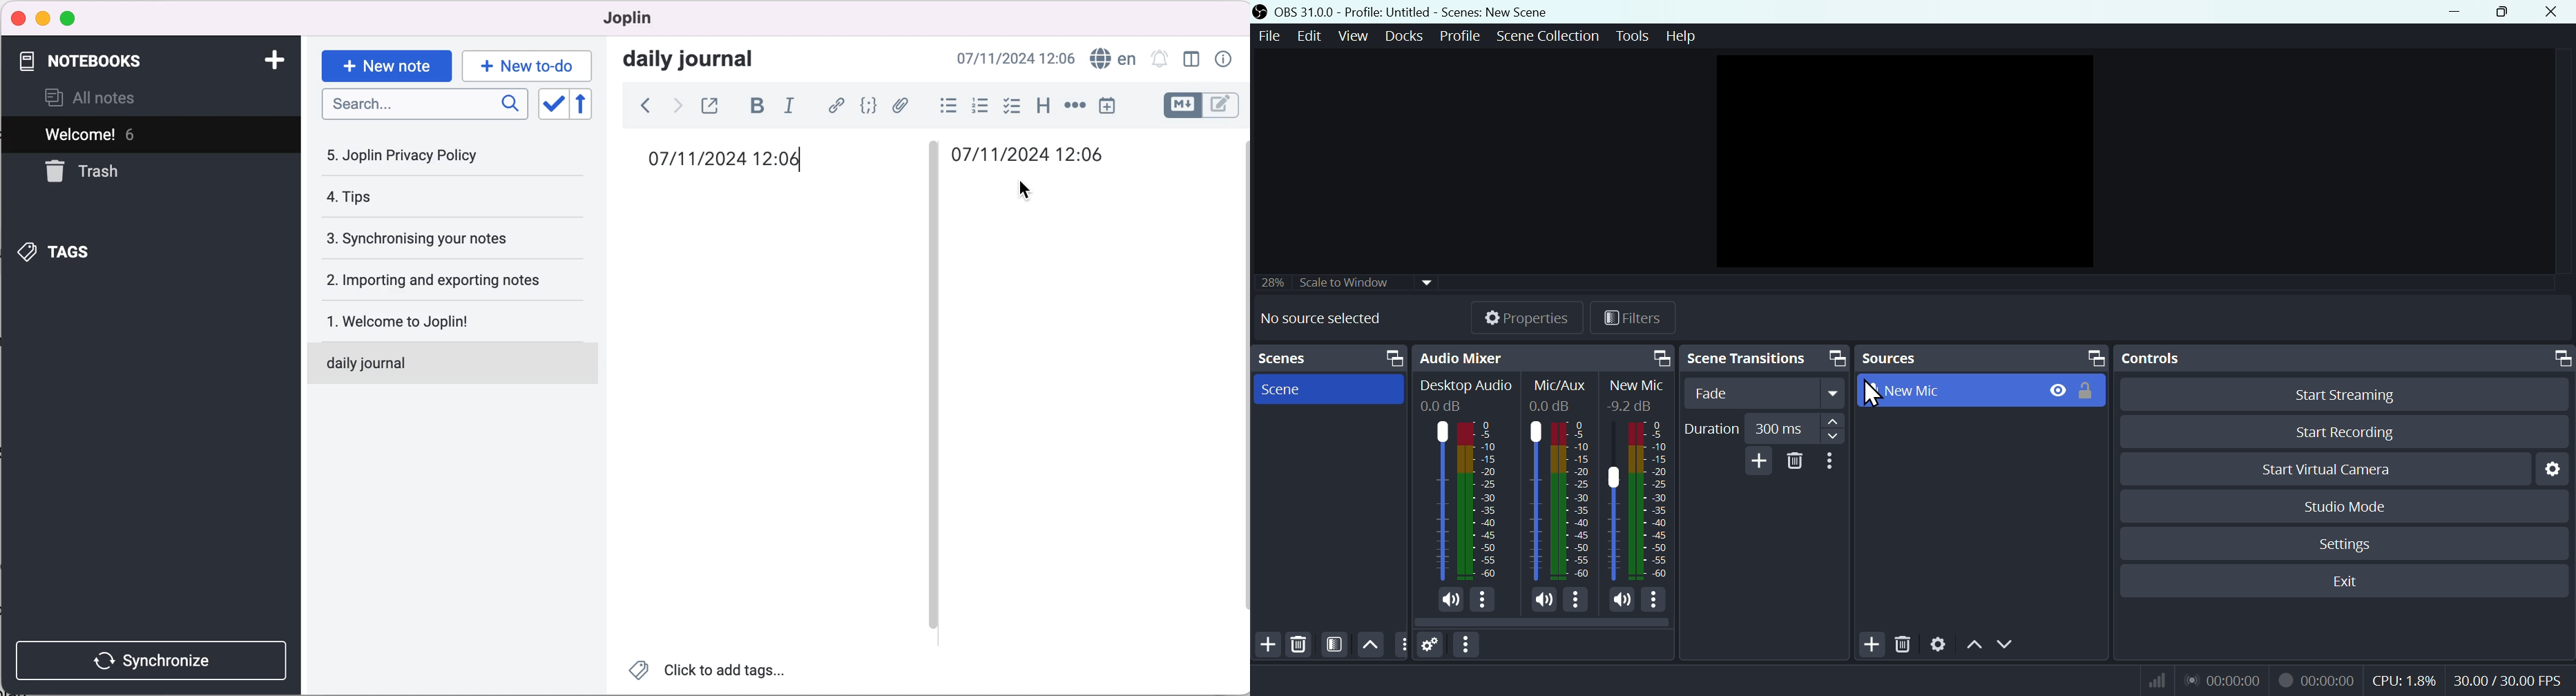  I want to click on Recording Status, so click(2316, 680).